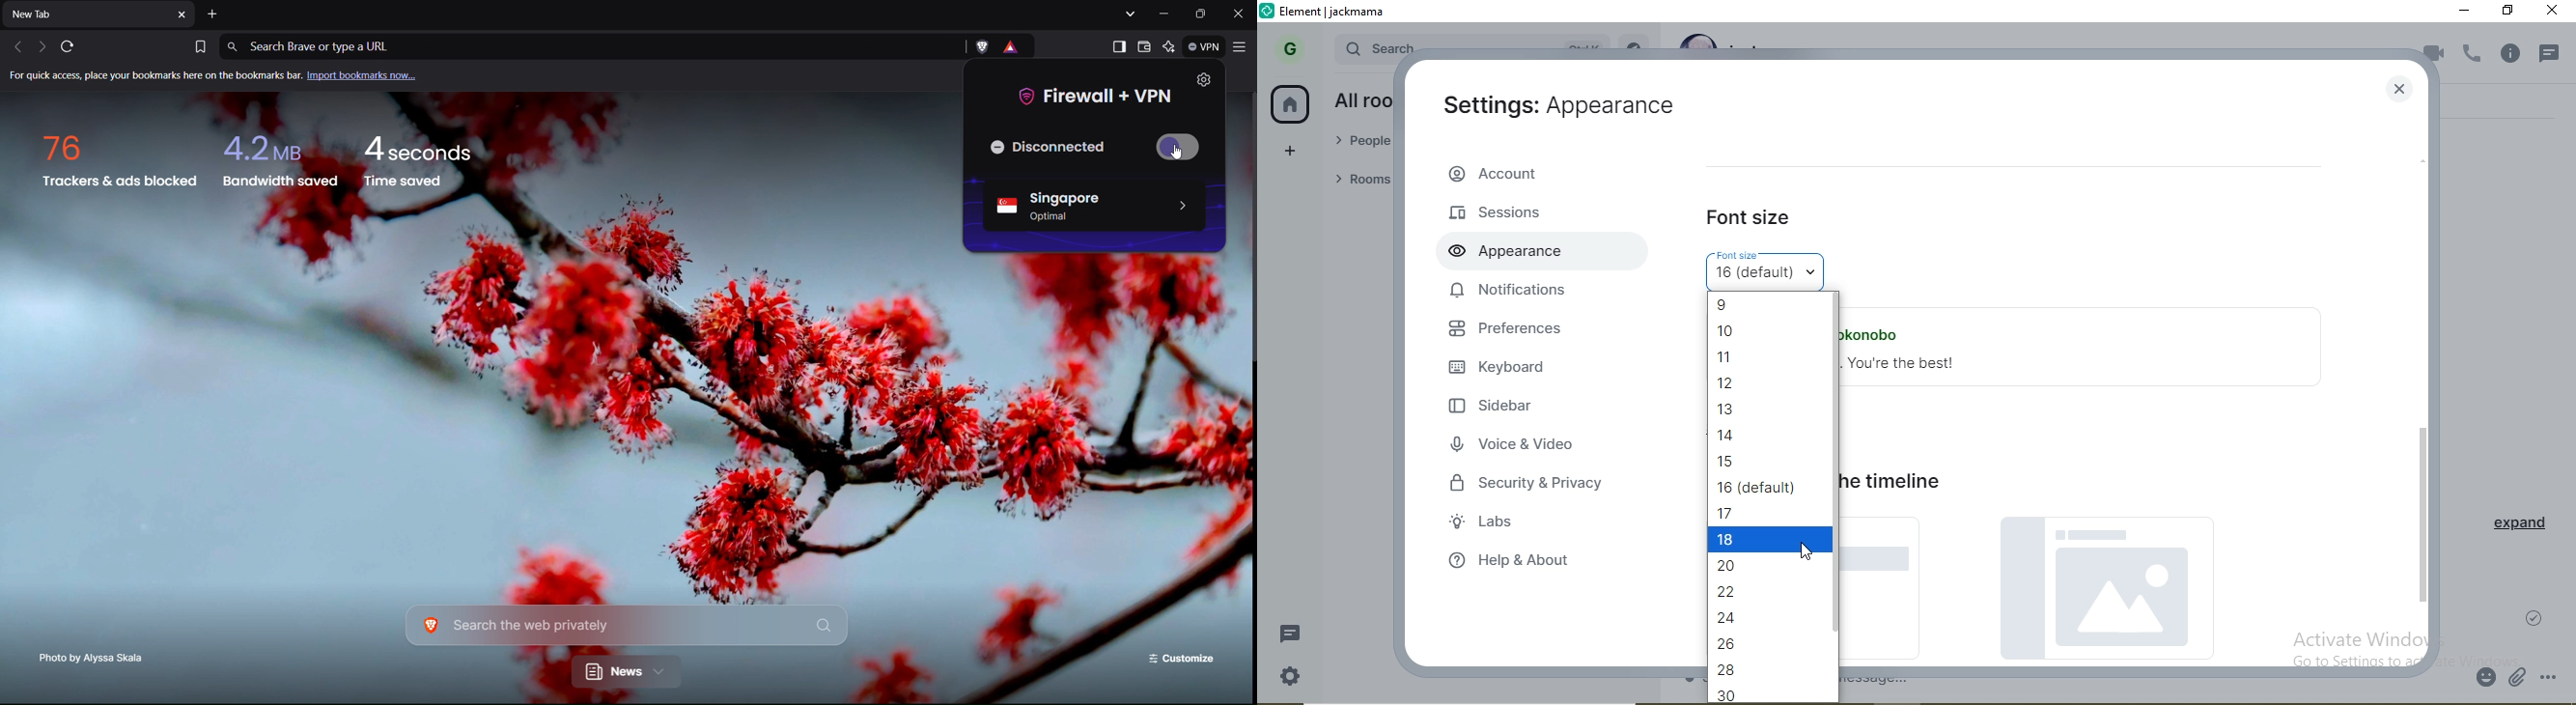 This screenshot has width=2576, height=728. What do you see at coordinates (1119, 47) in the screenshot?
I see `Show sidebar` at bounding box center [1119, 47].